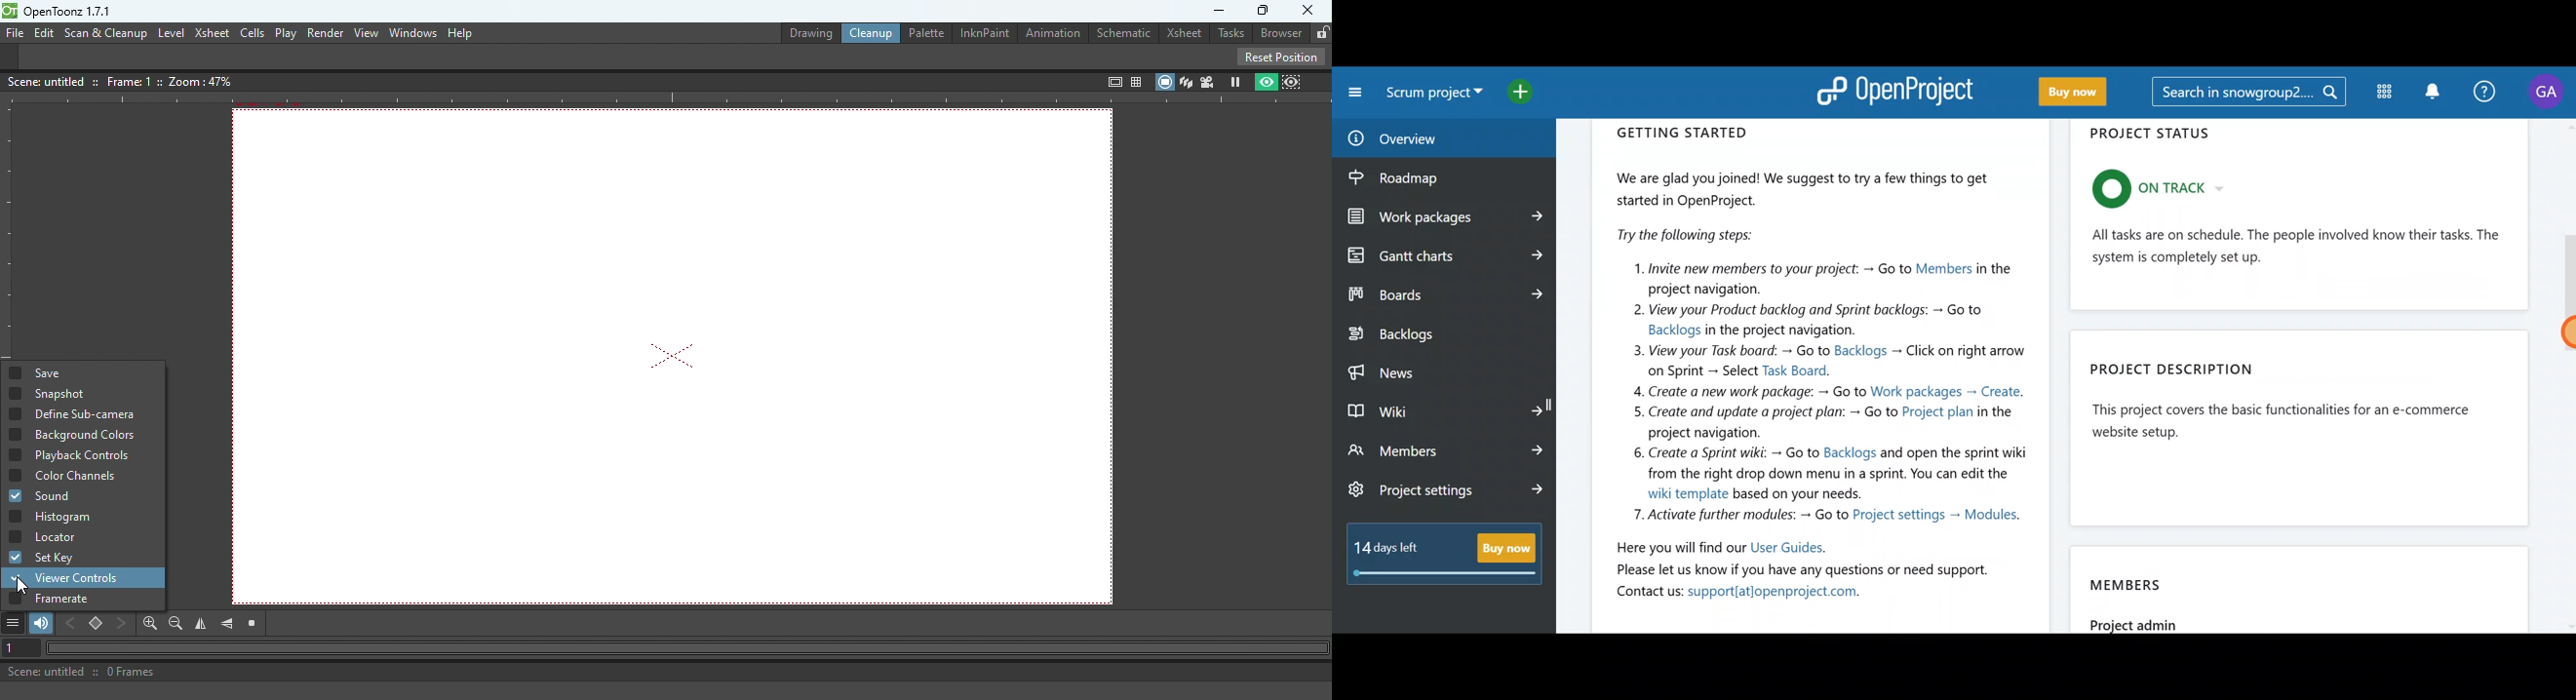  I want to click on Wiki, so click(1444, 408).